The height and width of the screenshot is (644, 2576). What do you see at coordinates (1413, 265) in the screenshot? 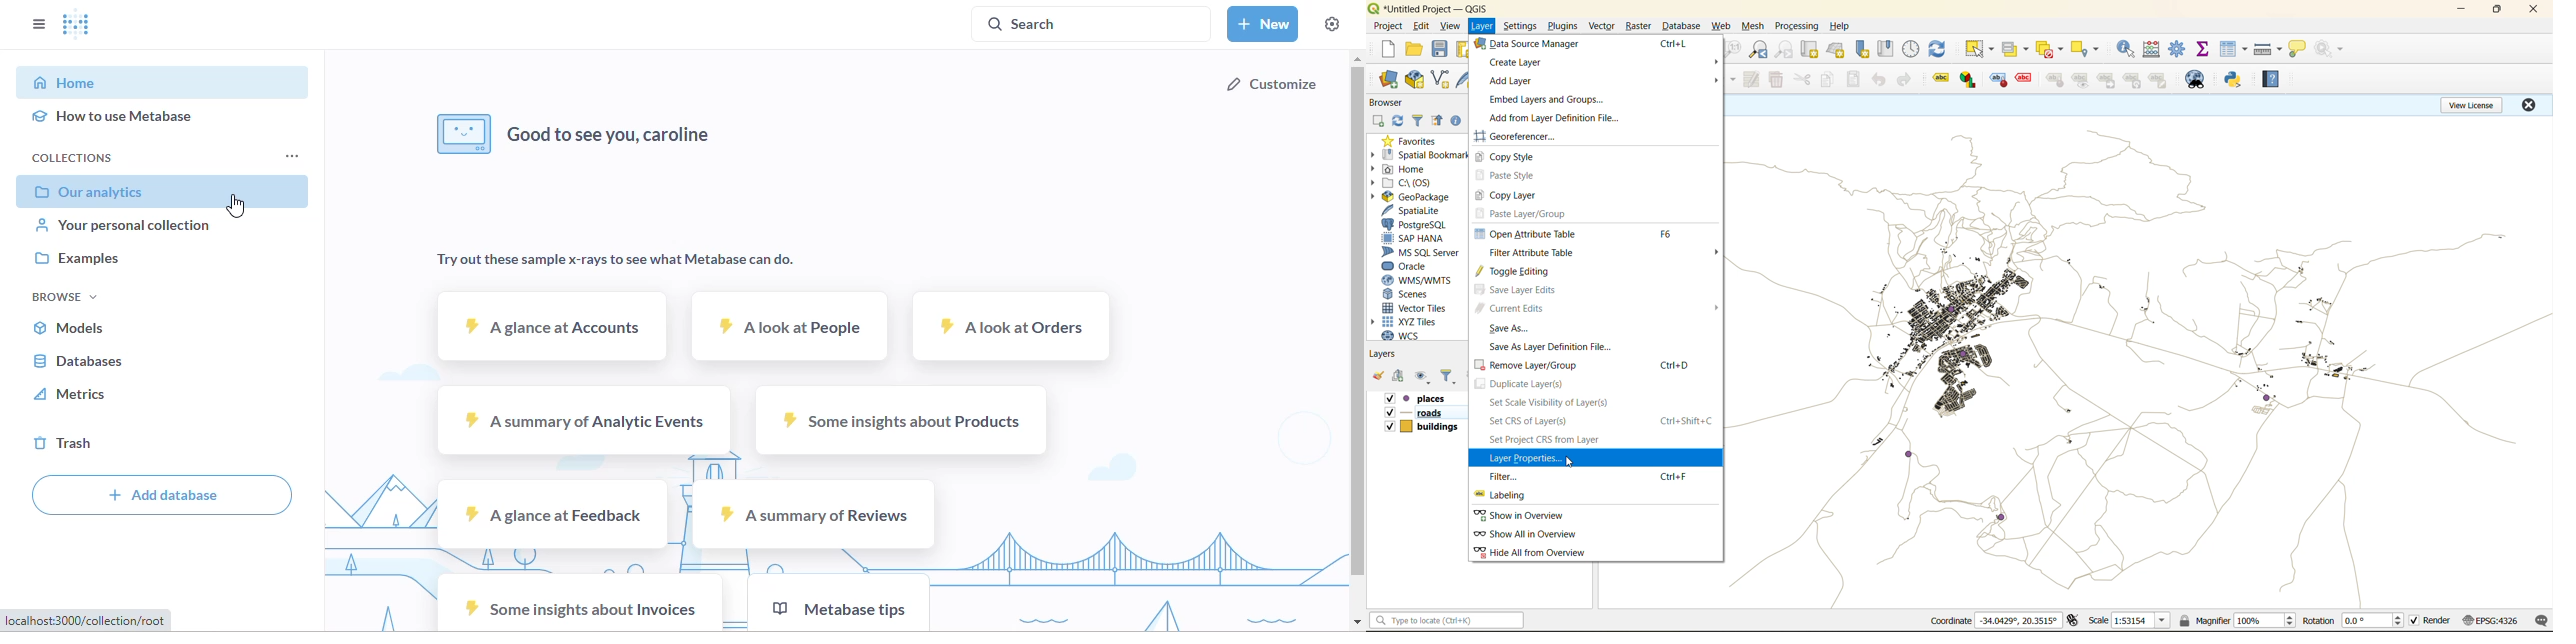
I see `oracle` at bounding box center [1413, 265].